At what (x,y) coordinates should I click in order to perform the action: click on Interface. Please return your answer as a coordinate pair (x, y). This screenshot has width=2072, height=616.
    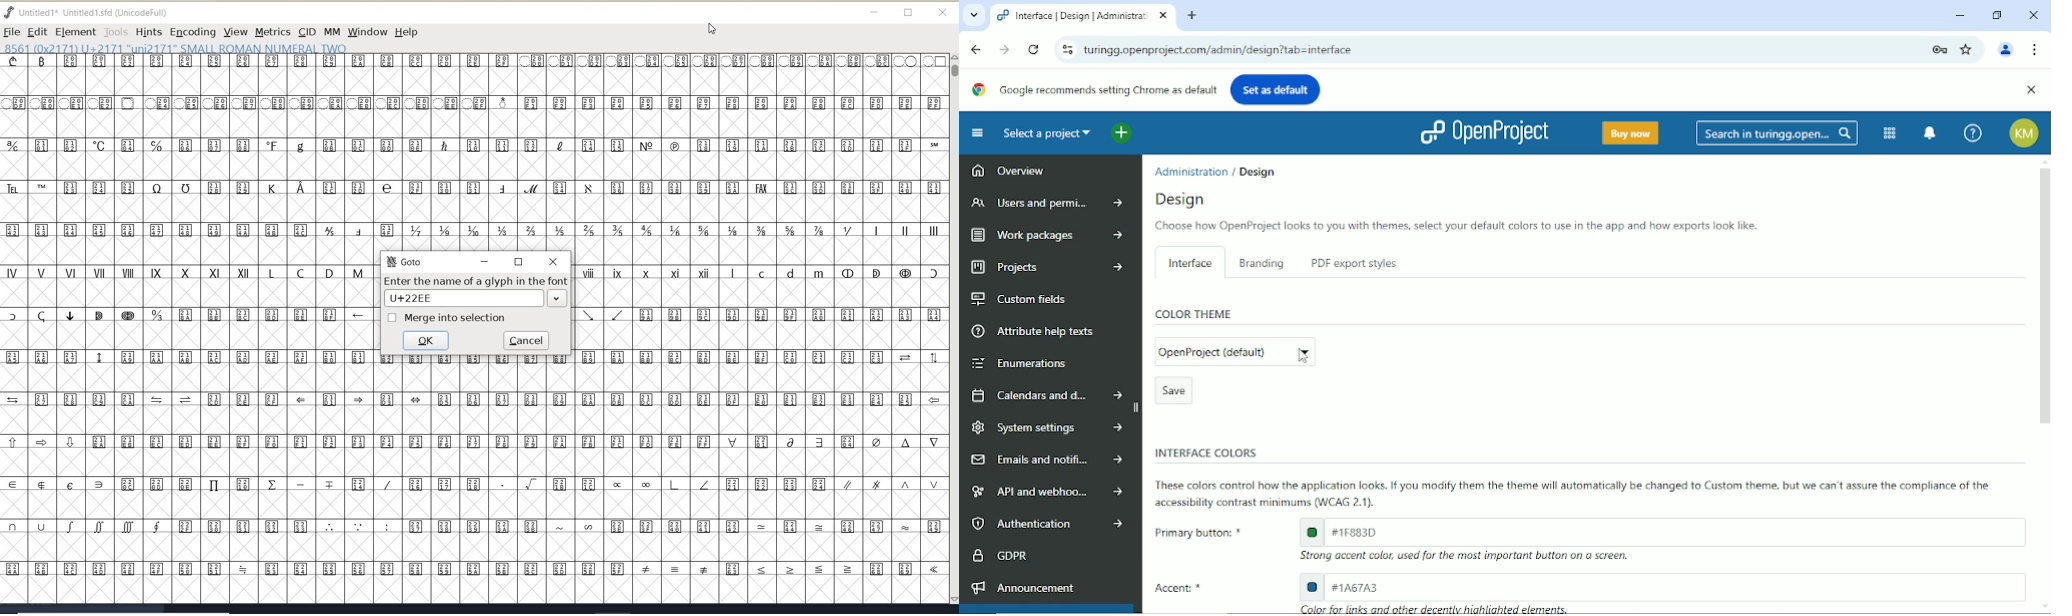
    Looking at the image, I should click on (1187, 261).